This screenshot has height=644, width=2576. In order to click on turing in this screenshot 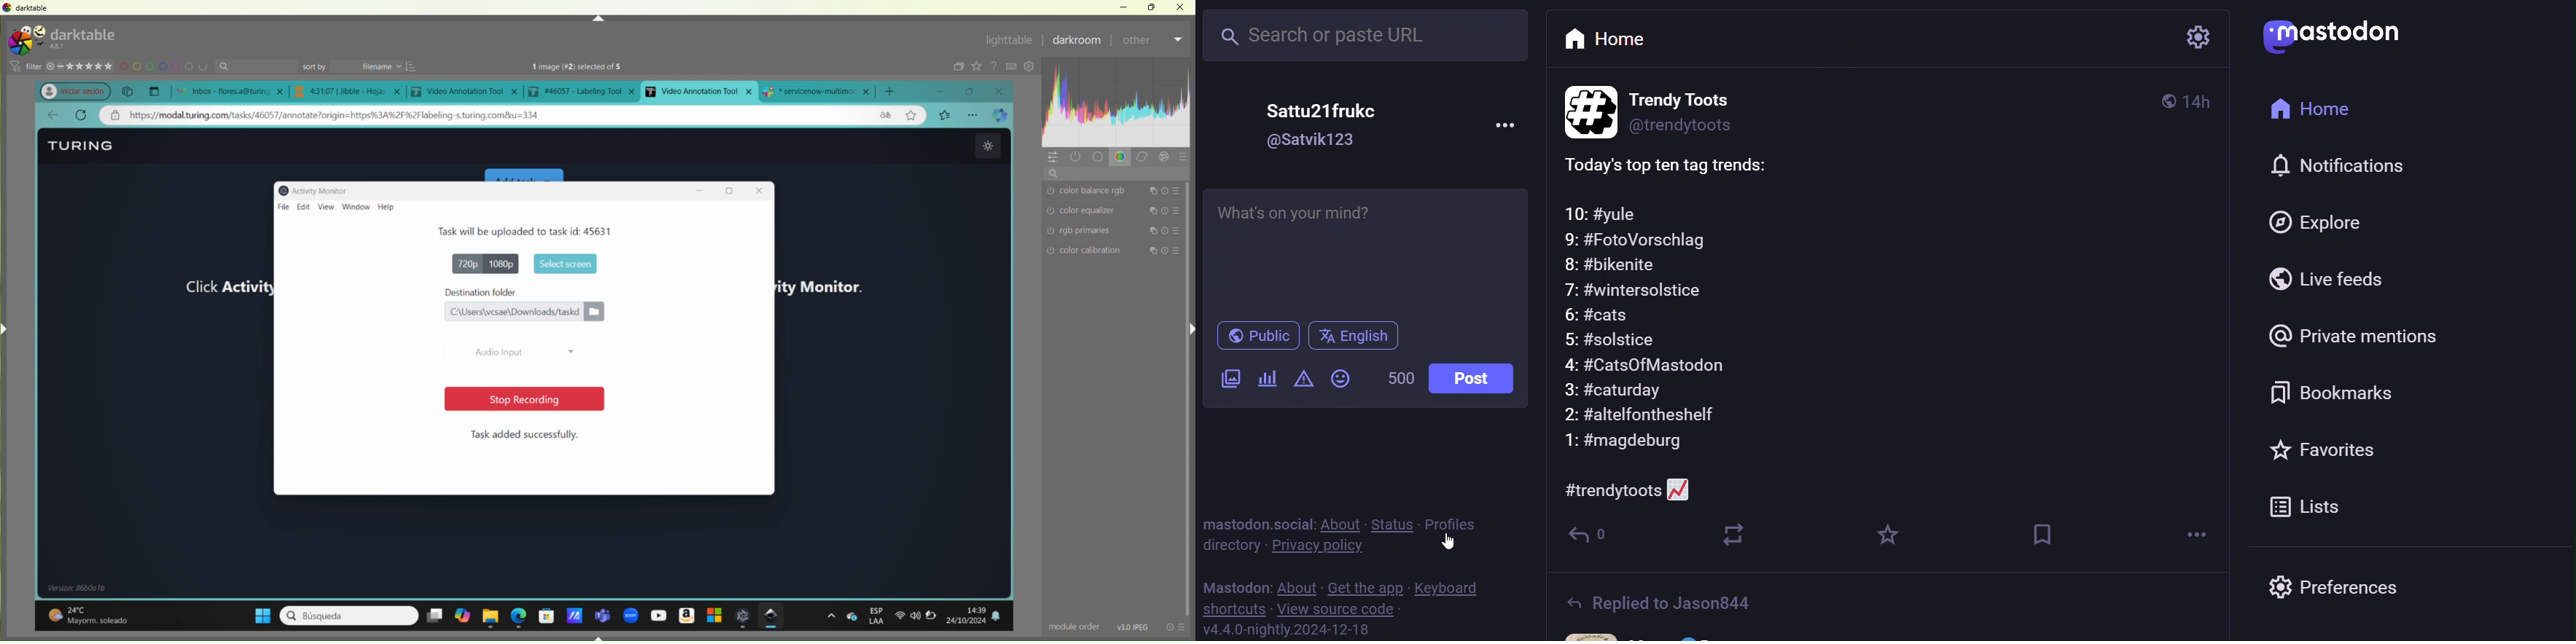, I will do `click(76, 38)`.